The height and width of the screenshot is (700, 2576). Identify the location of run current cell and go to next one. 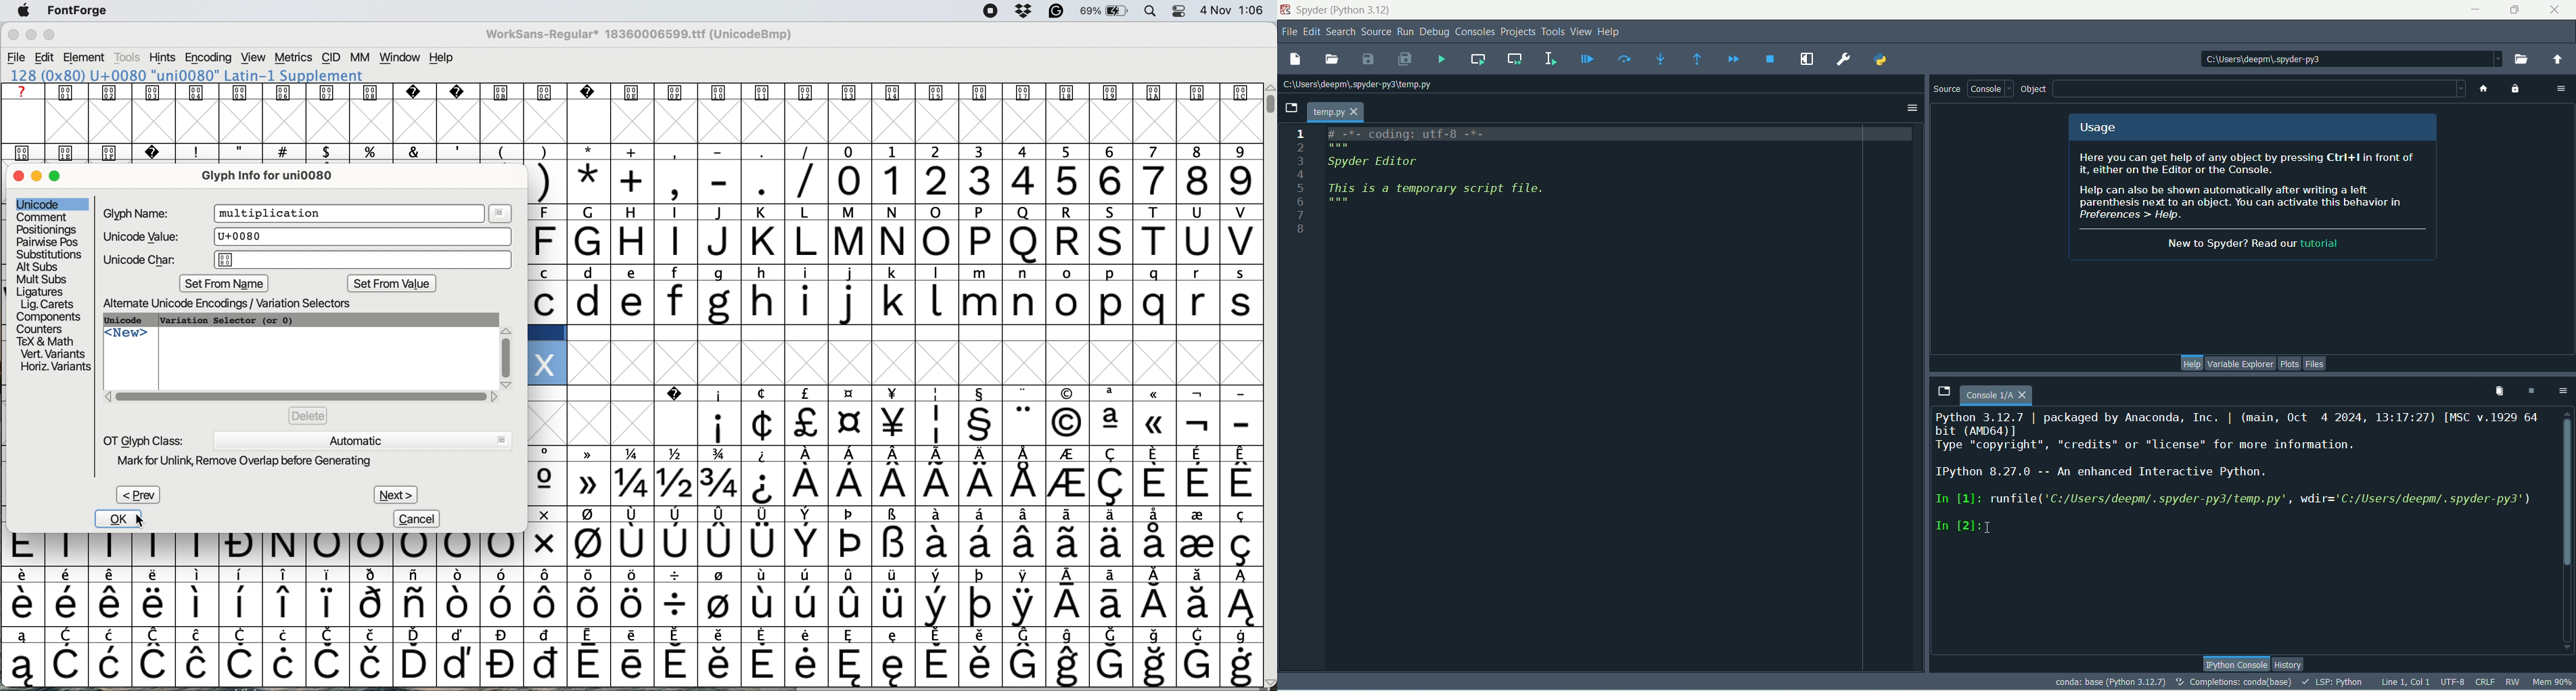
(1515, 59).